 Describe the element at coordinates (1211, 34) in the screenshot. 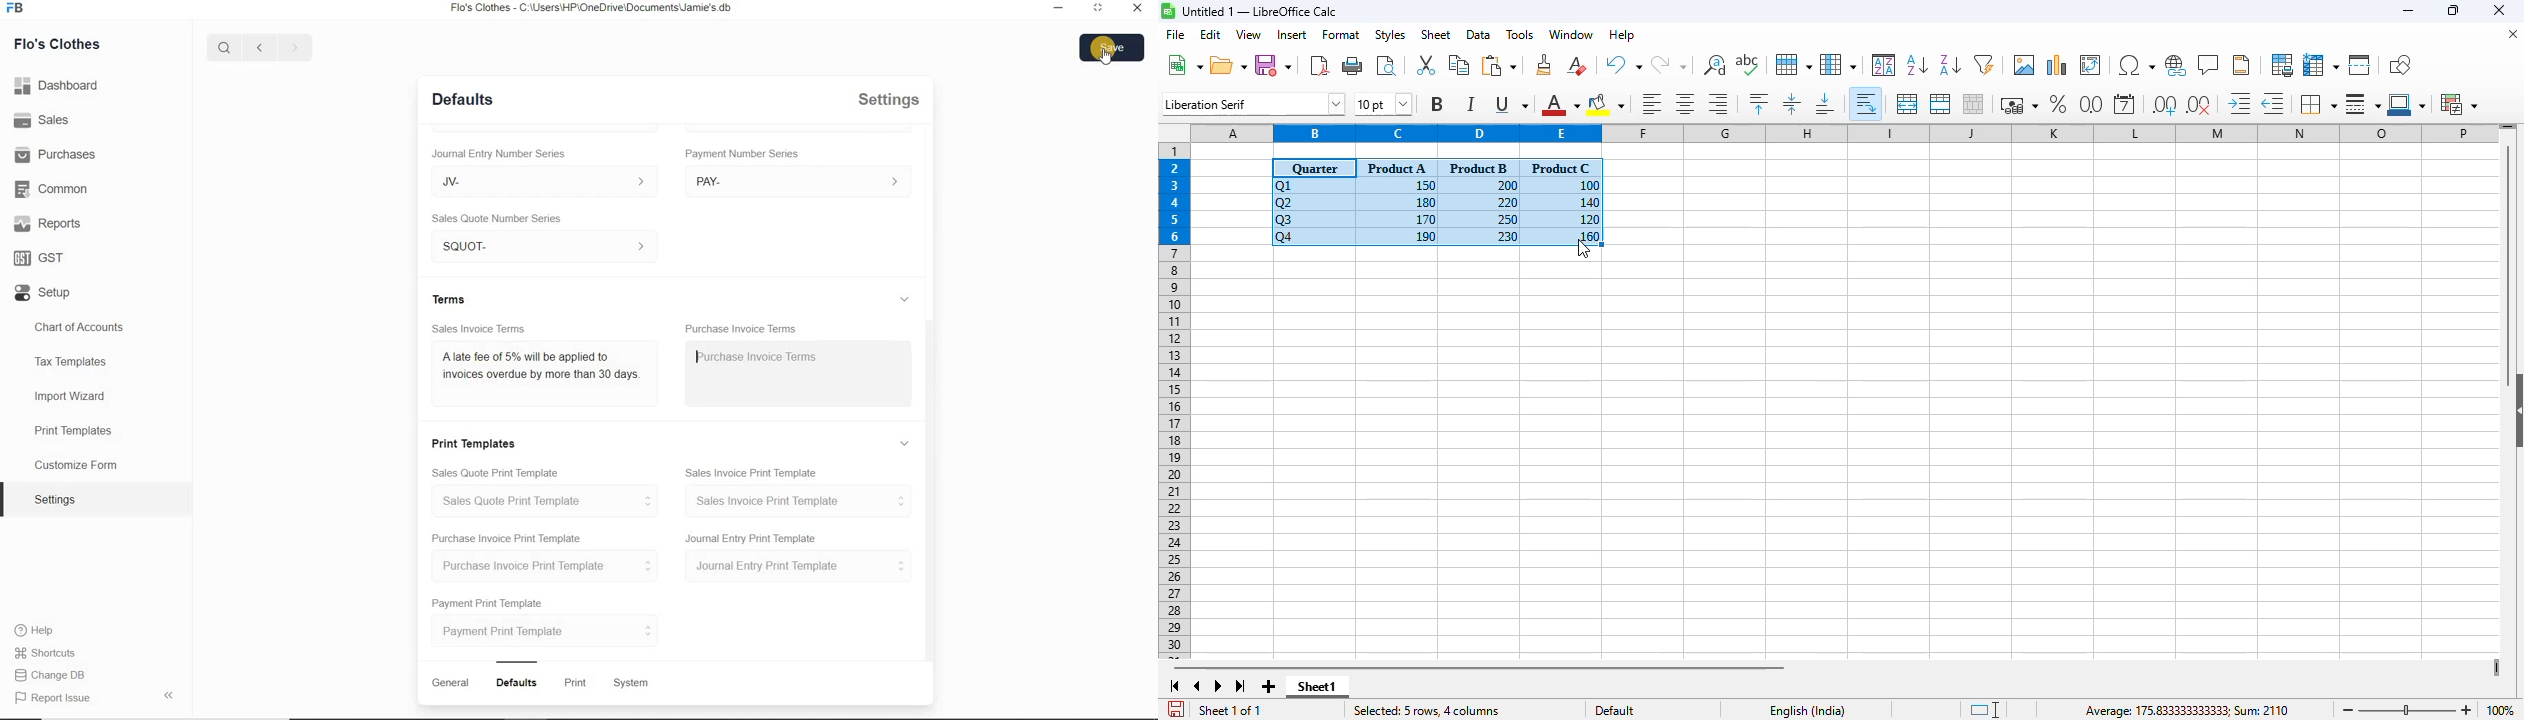

I see `edit` at that location.